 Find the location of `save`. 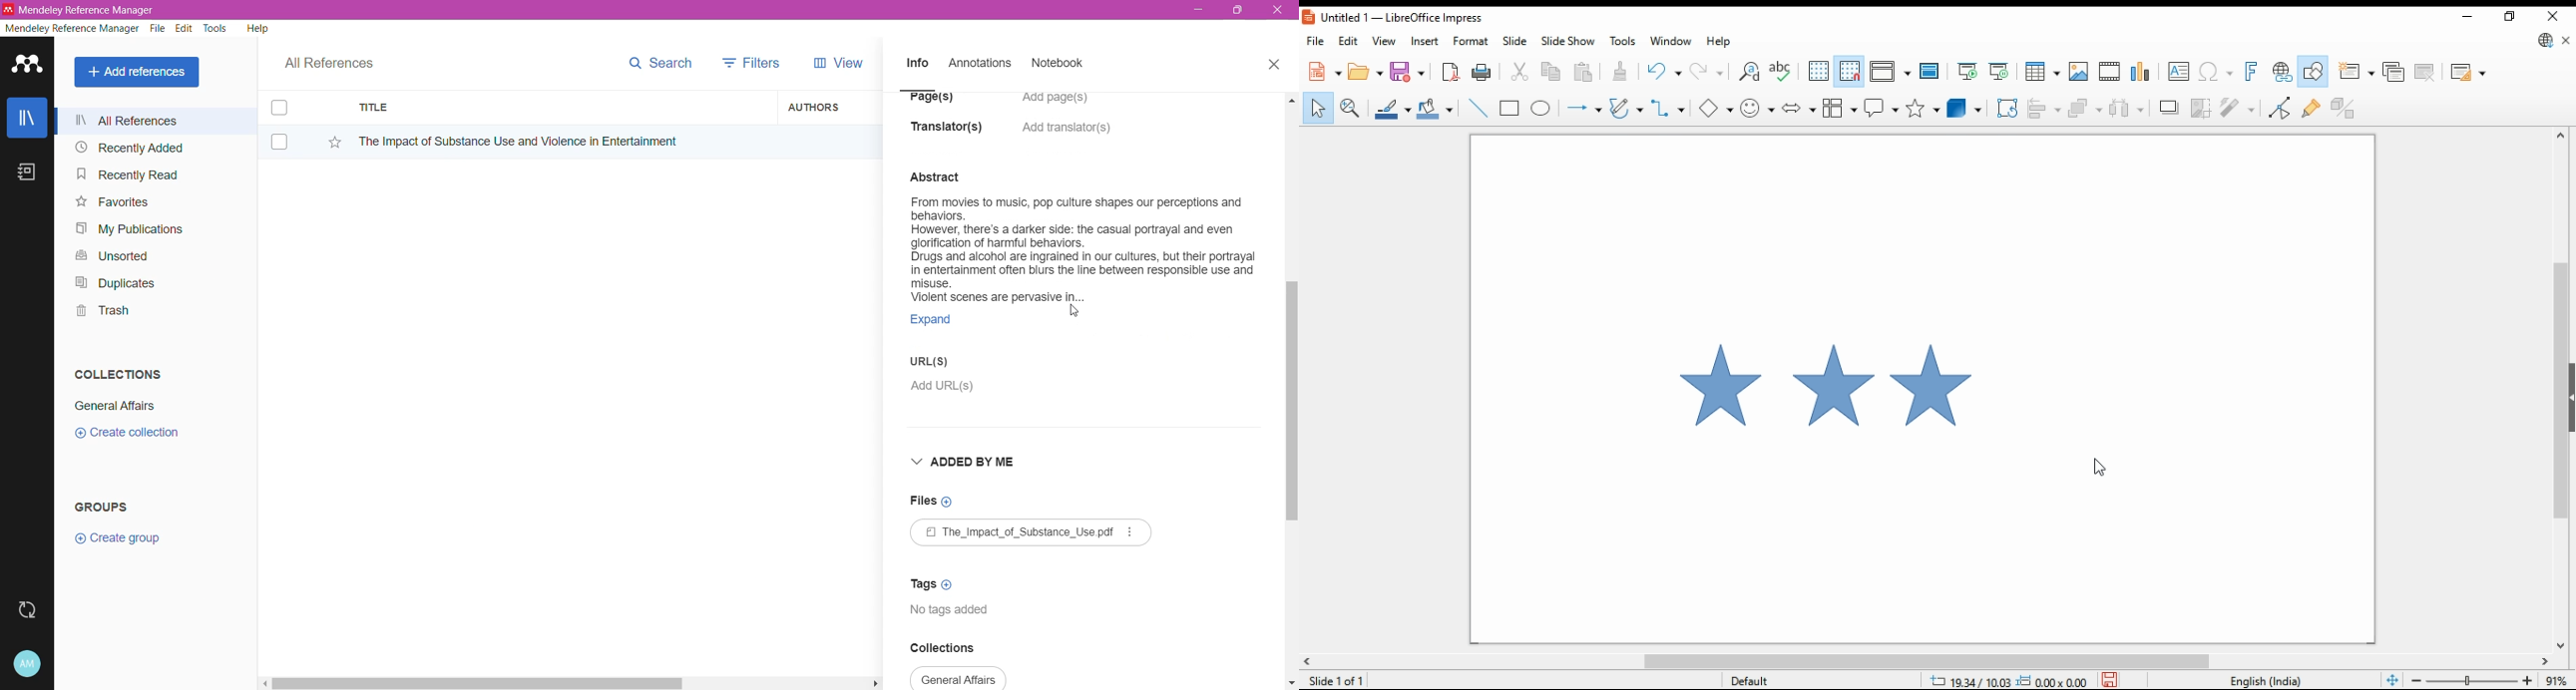

save is located at coordinates (2109, 679).